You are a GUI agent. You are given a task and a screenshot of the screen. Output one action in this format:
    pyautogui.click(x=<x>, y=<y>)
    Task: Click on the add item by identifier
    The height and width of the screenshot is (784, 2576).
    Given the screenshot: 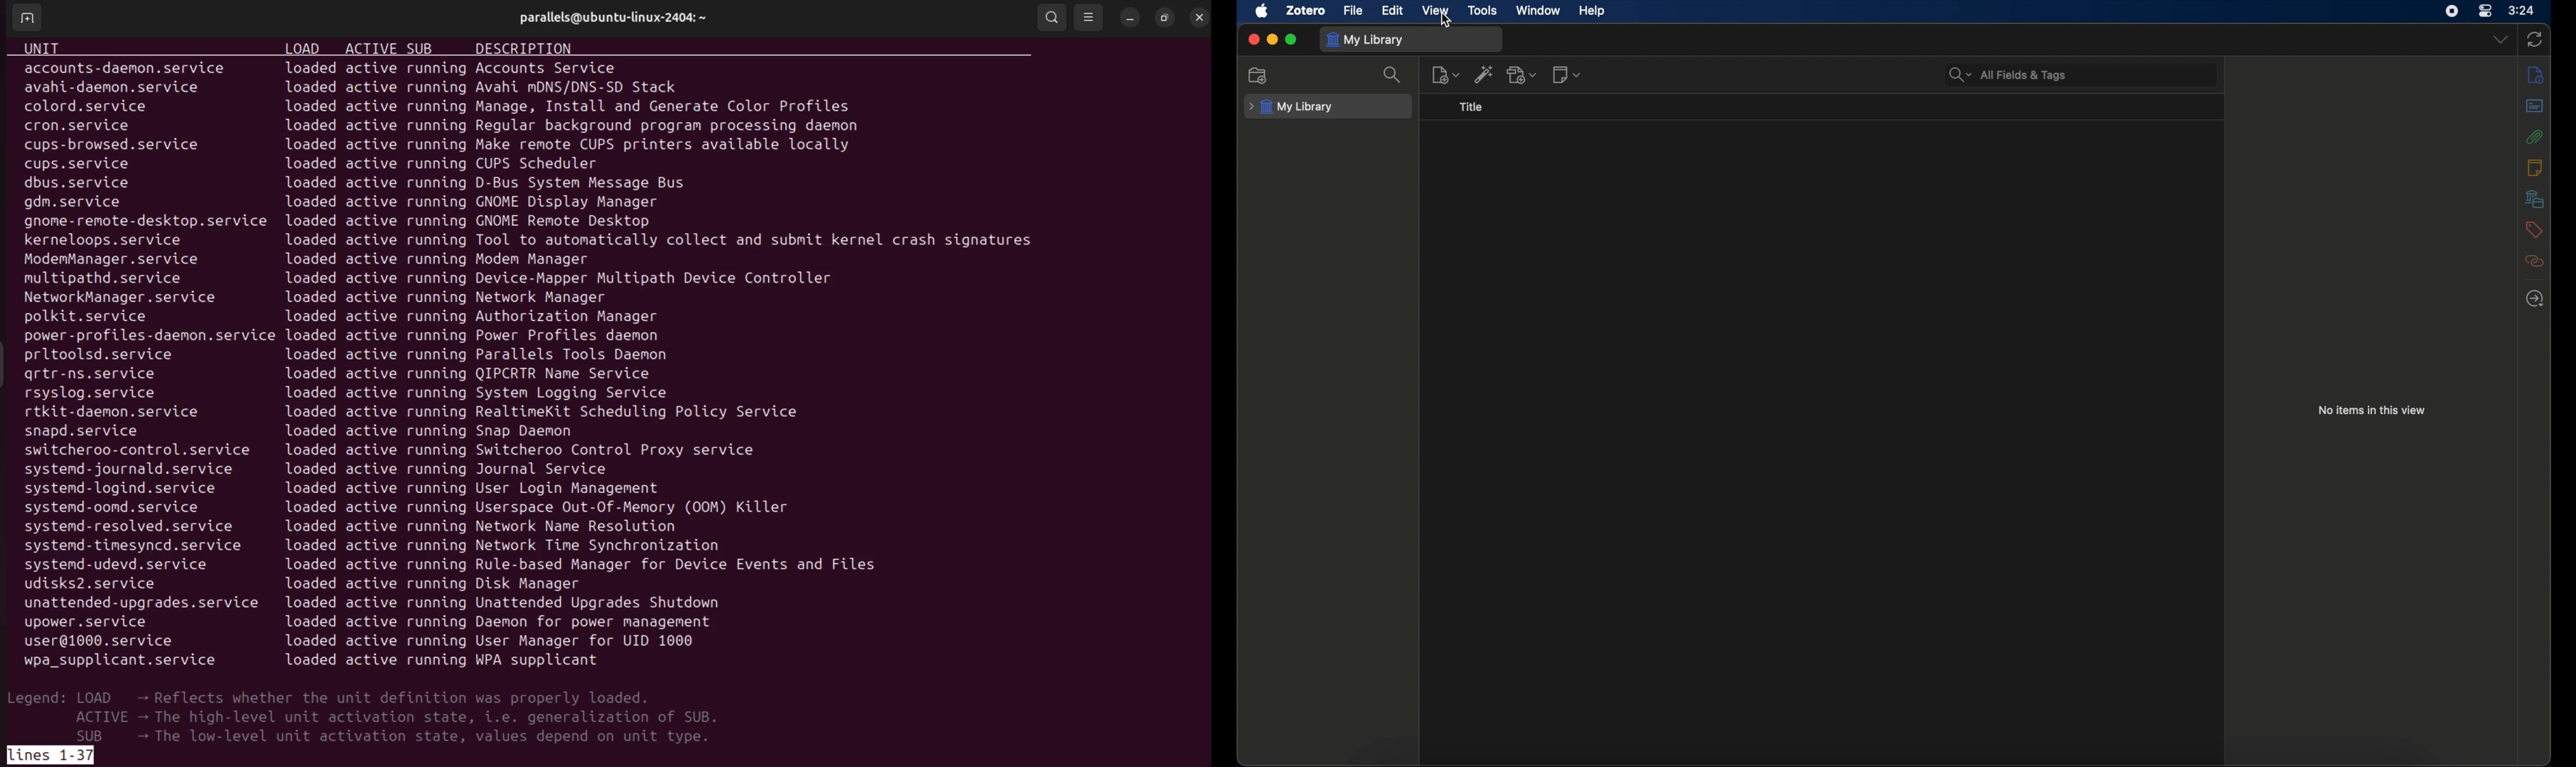 What is the action you would take?
    pyautogui.click(x=1484, y=74)
    